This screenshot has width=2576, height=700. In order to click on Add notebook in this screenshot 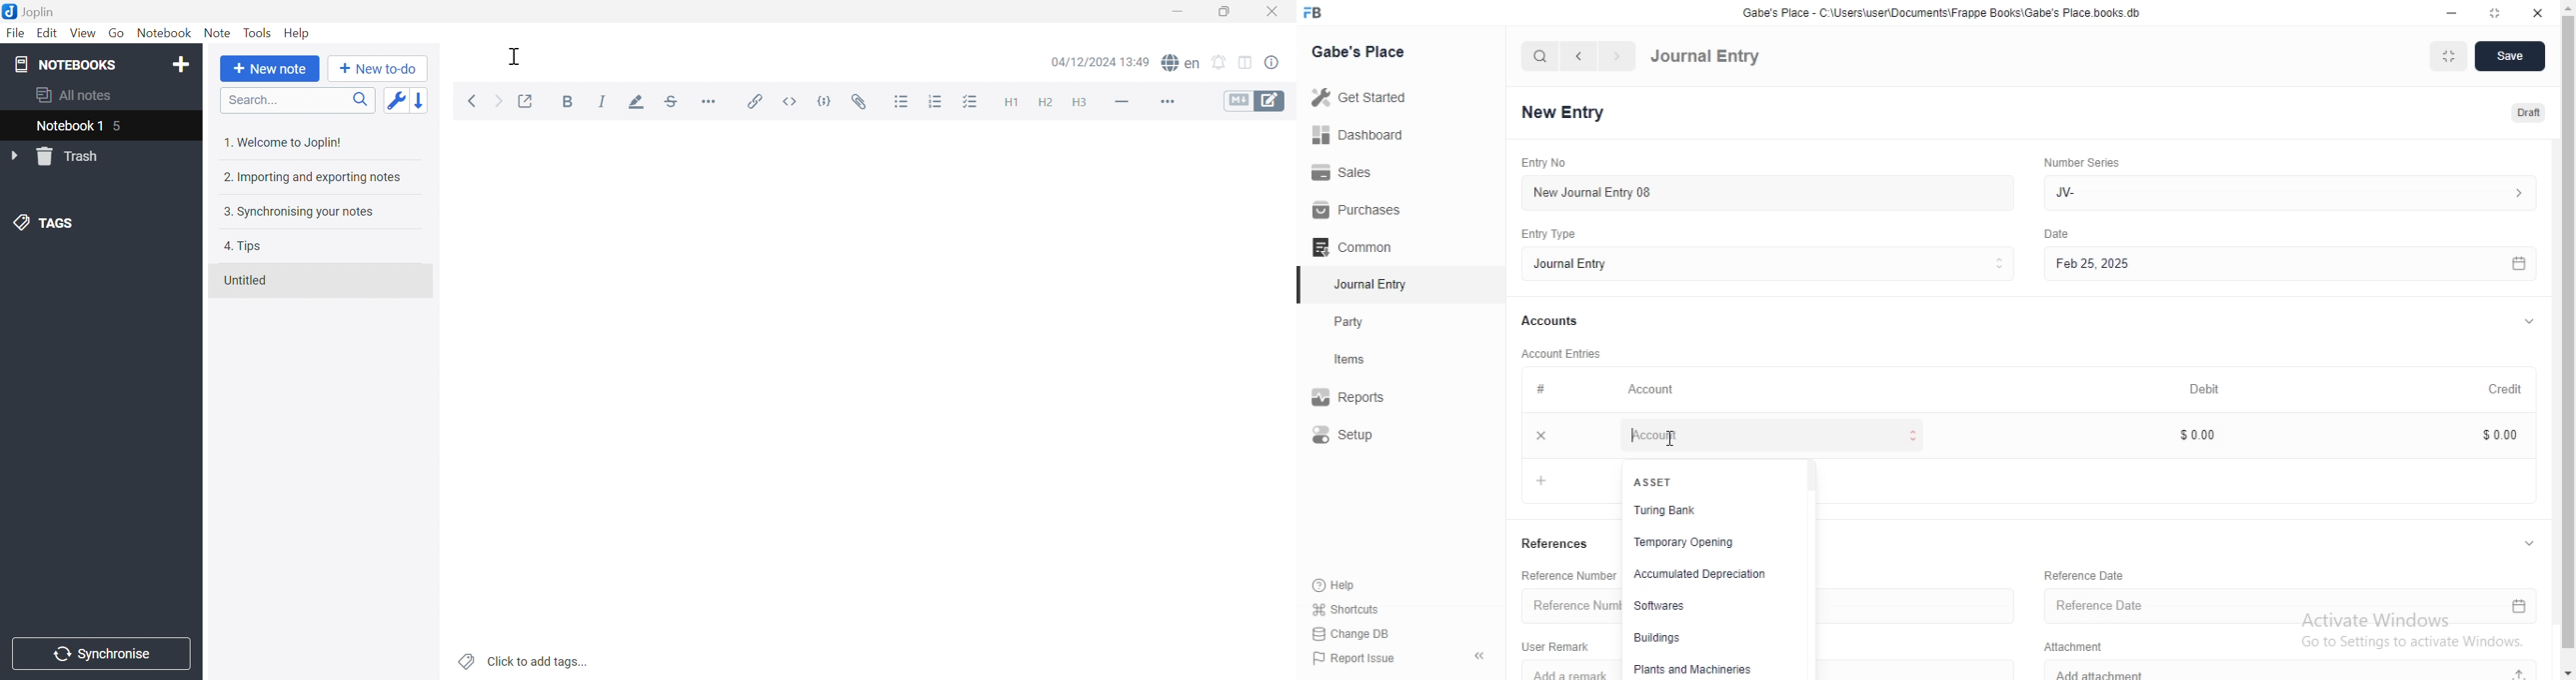, I will do `click(180, 66)`.